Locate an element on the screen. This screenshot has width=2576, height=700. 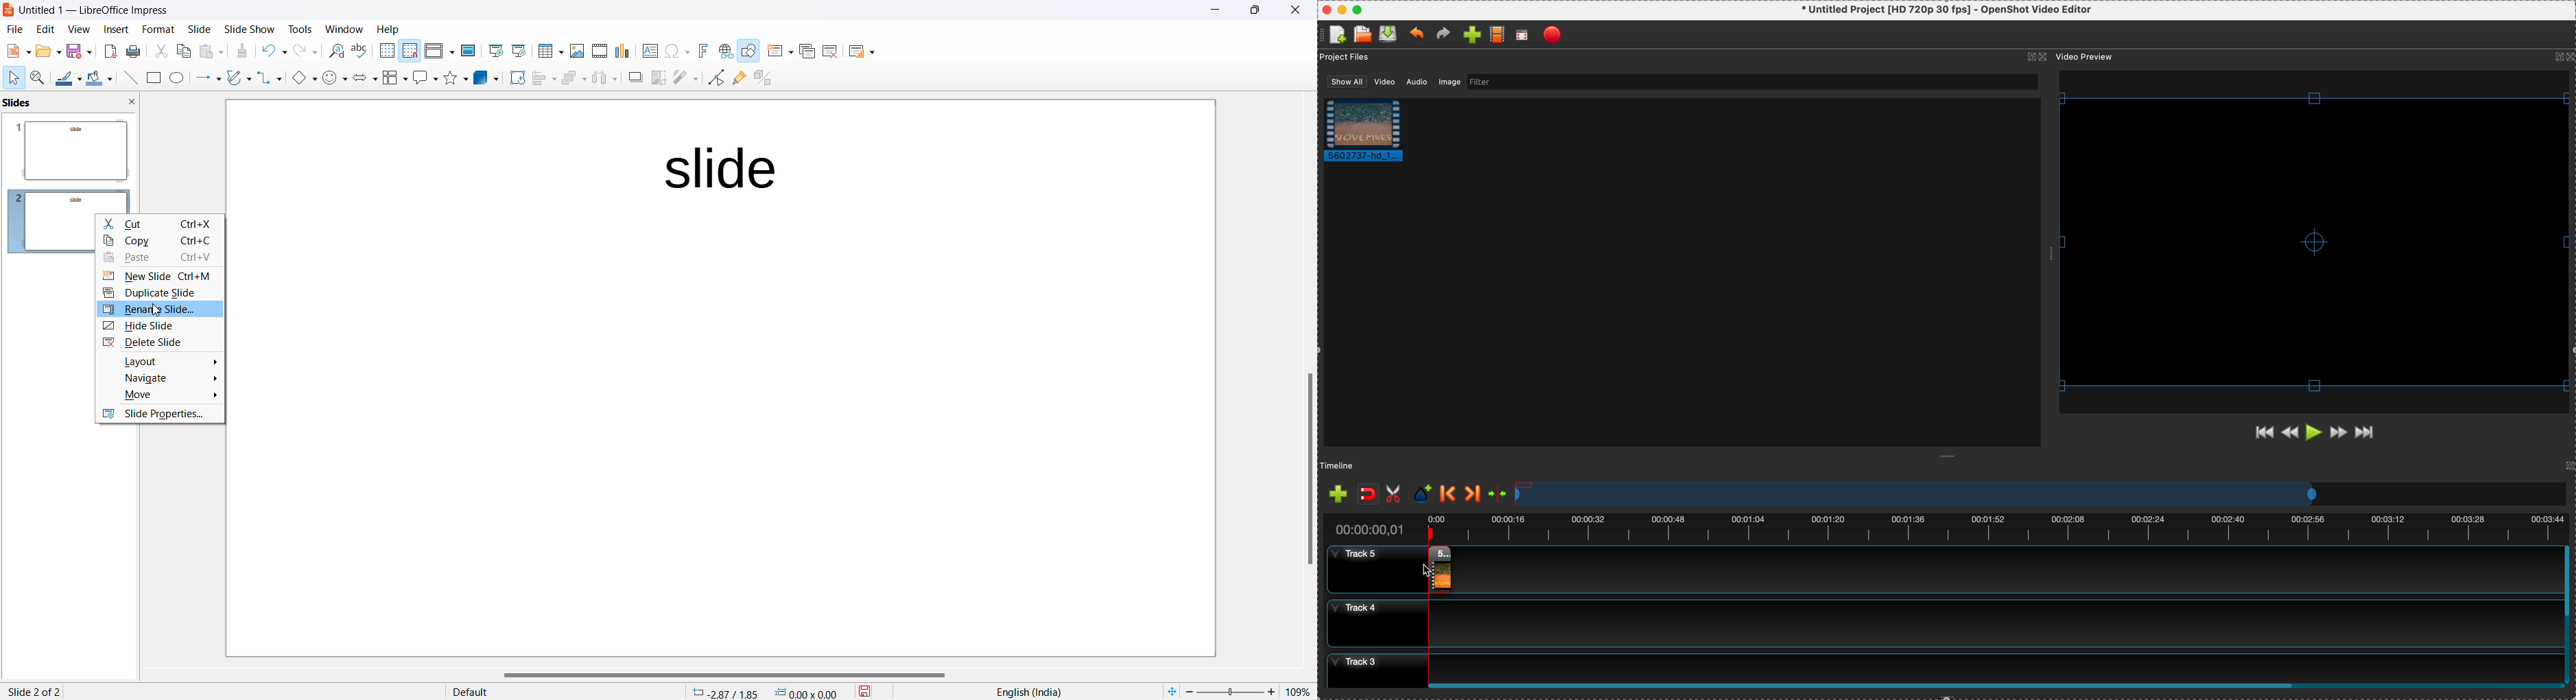
Show glue point function is located at coordinates (738, 78).